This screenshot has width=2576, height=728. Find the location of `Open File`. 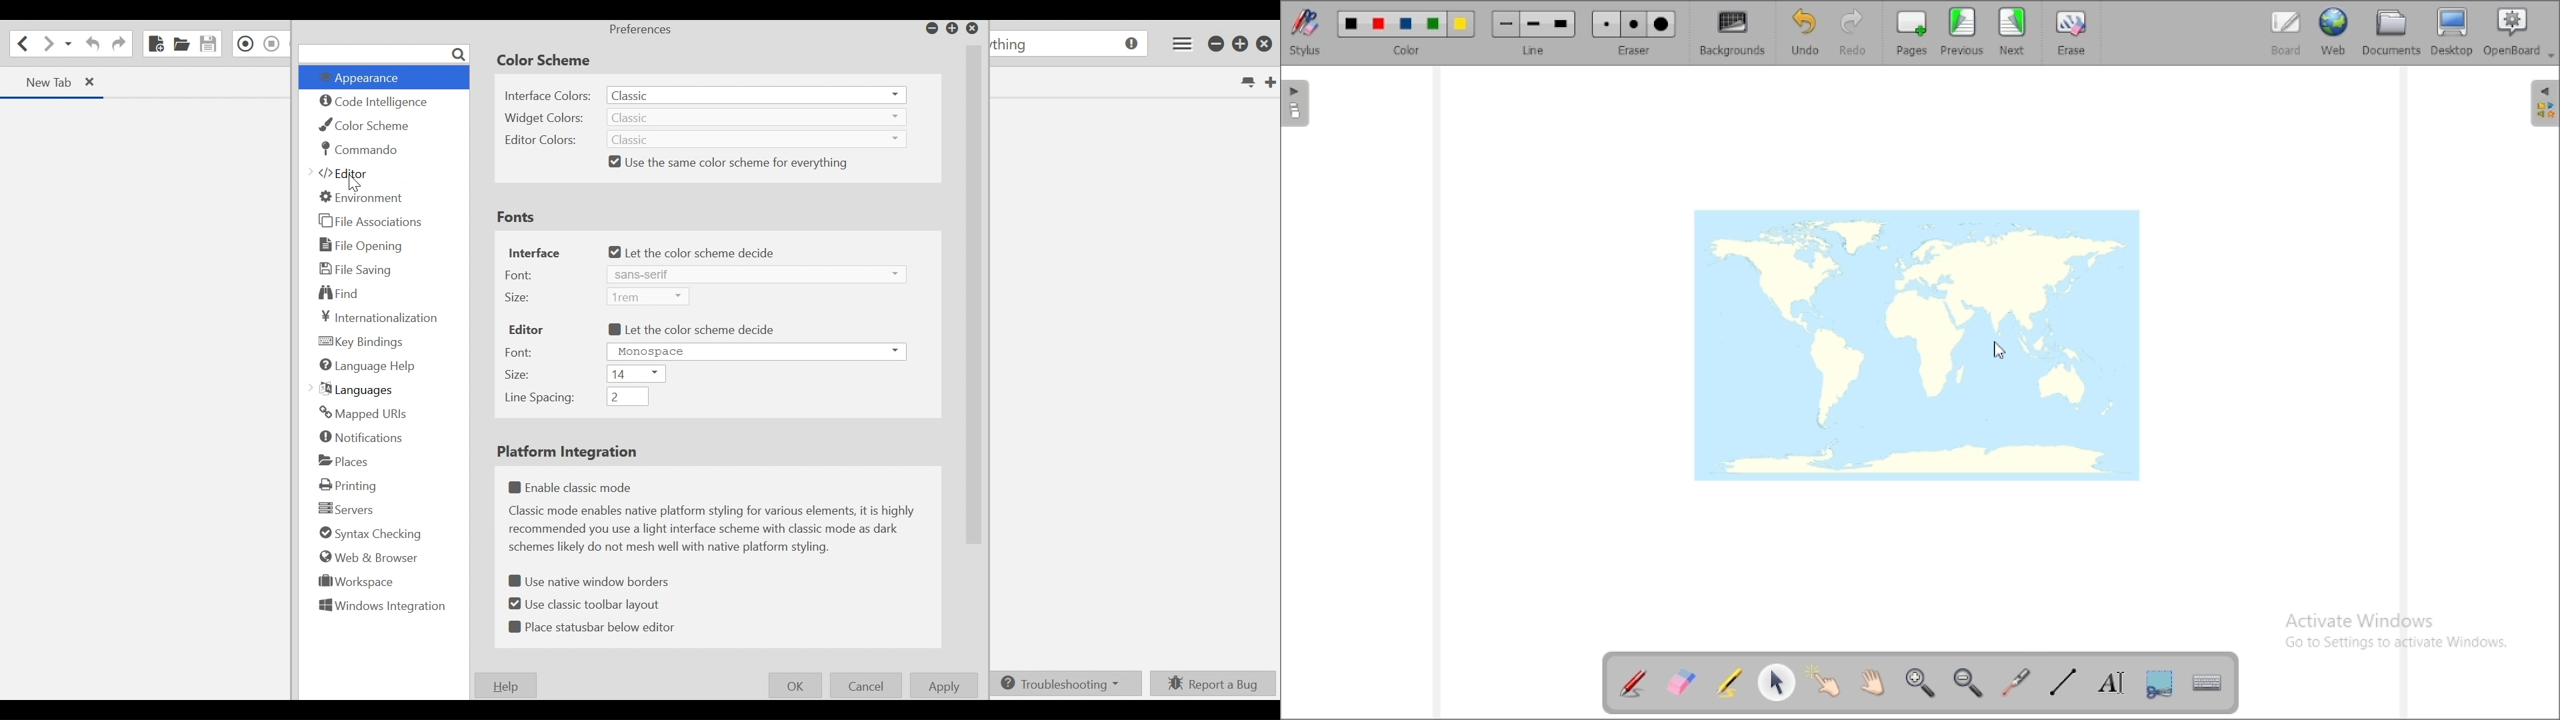

Open File is located at coordinates (181, 44).